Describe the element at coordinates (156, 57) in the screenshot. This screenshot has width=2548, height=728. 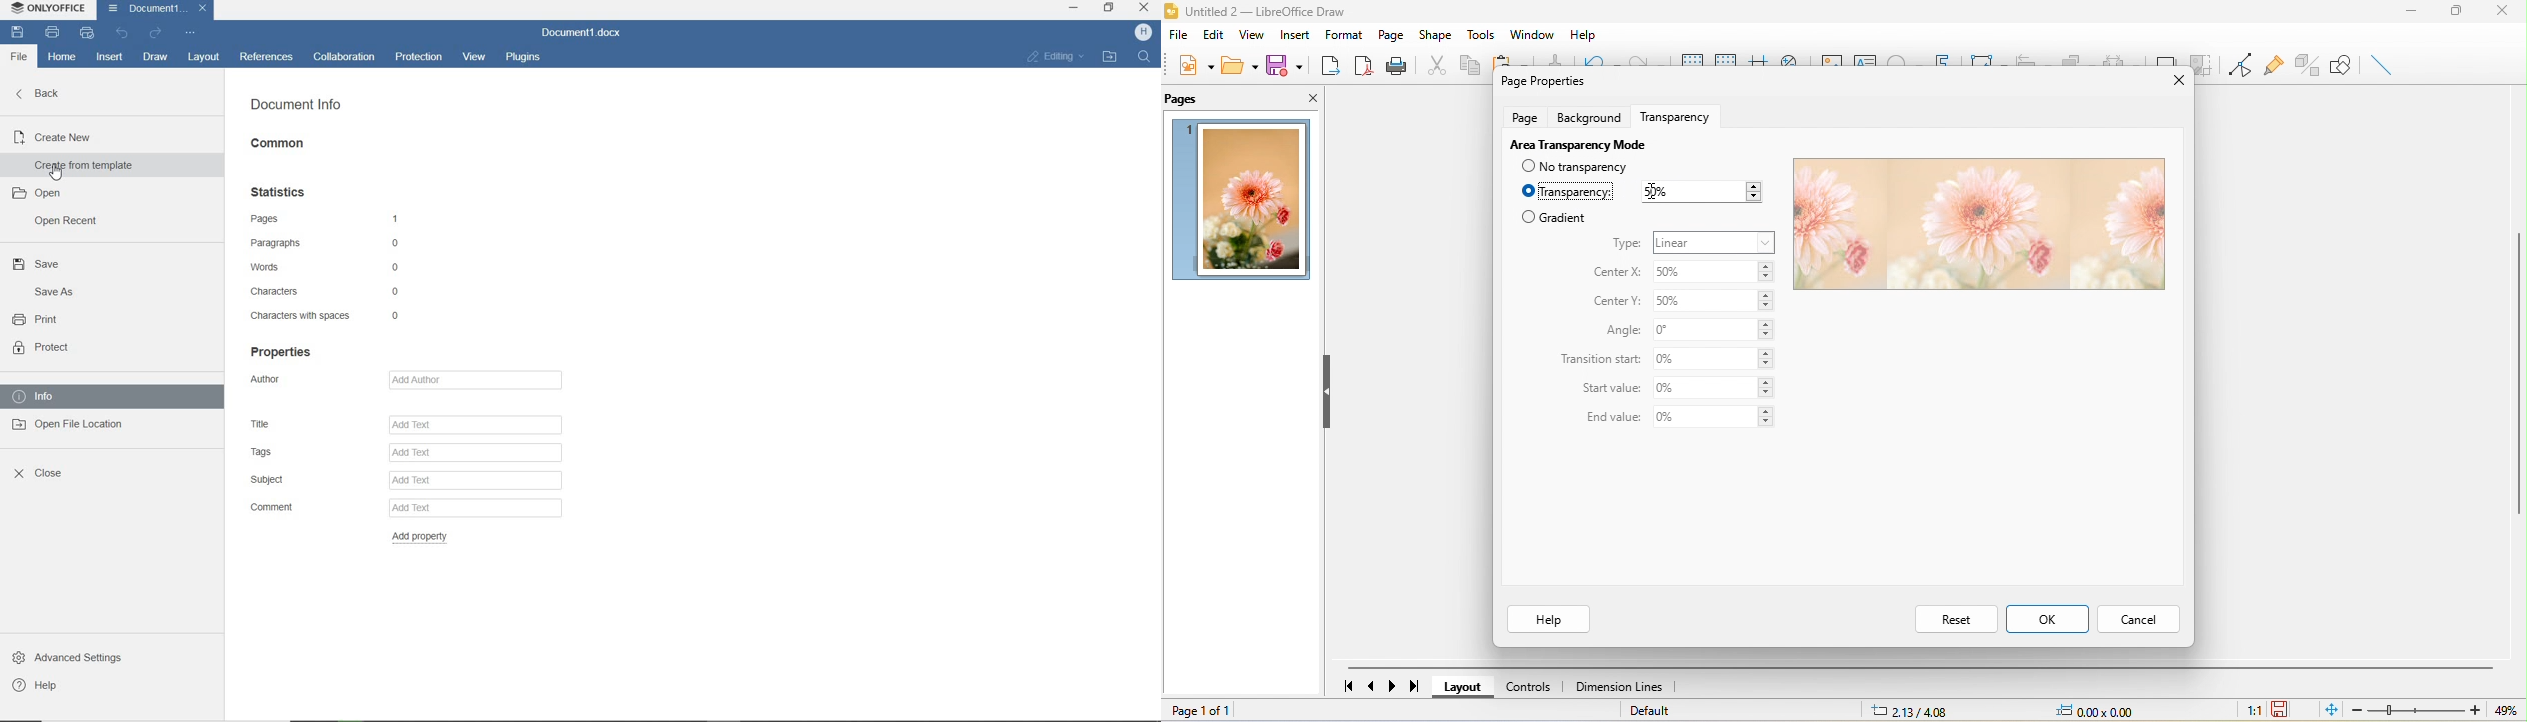
I see `draw` at that location.